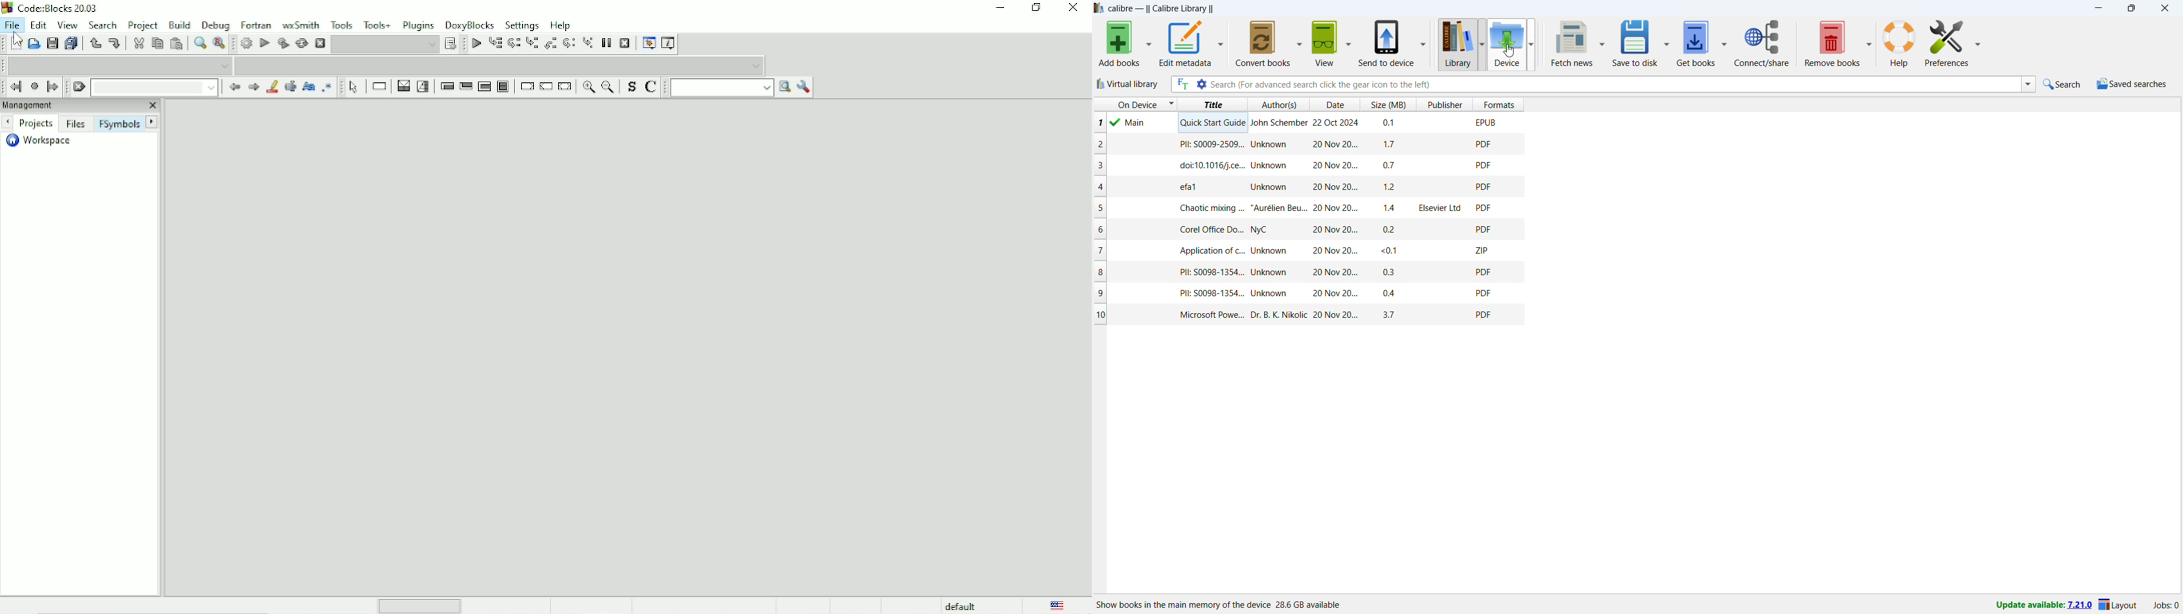  I want to click on Add books, so click(1118, 44).